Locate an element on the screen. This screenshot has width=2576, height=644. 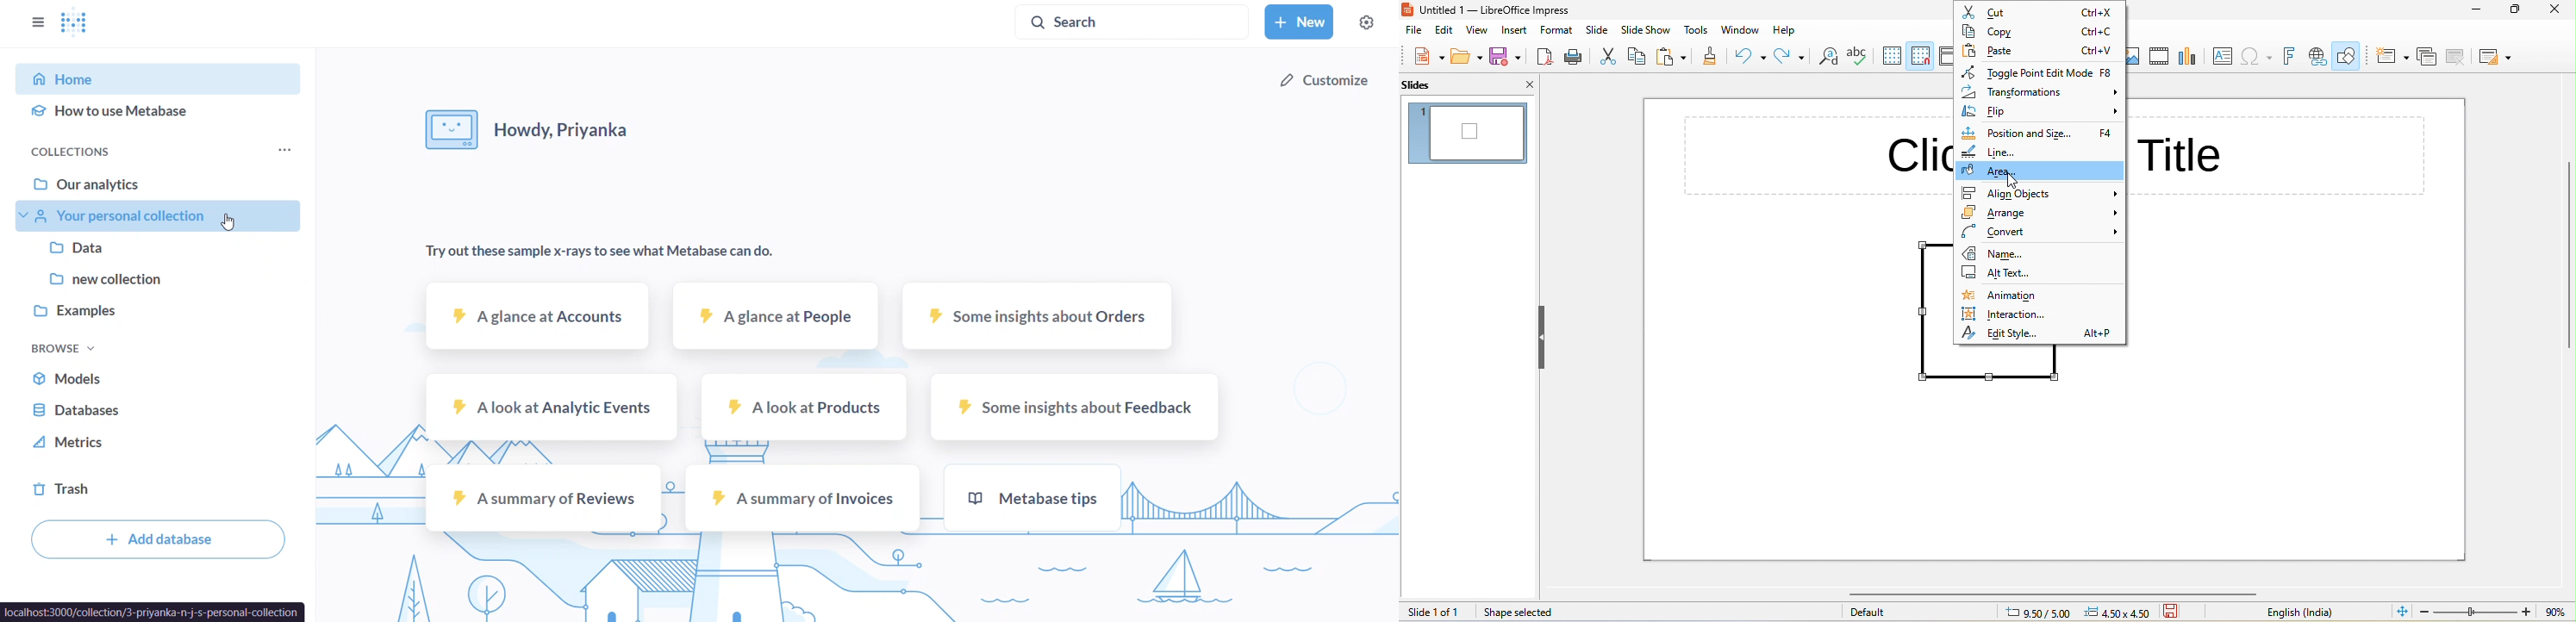
redo is located at coordinates (1789, 54).